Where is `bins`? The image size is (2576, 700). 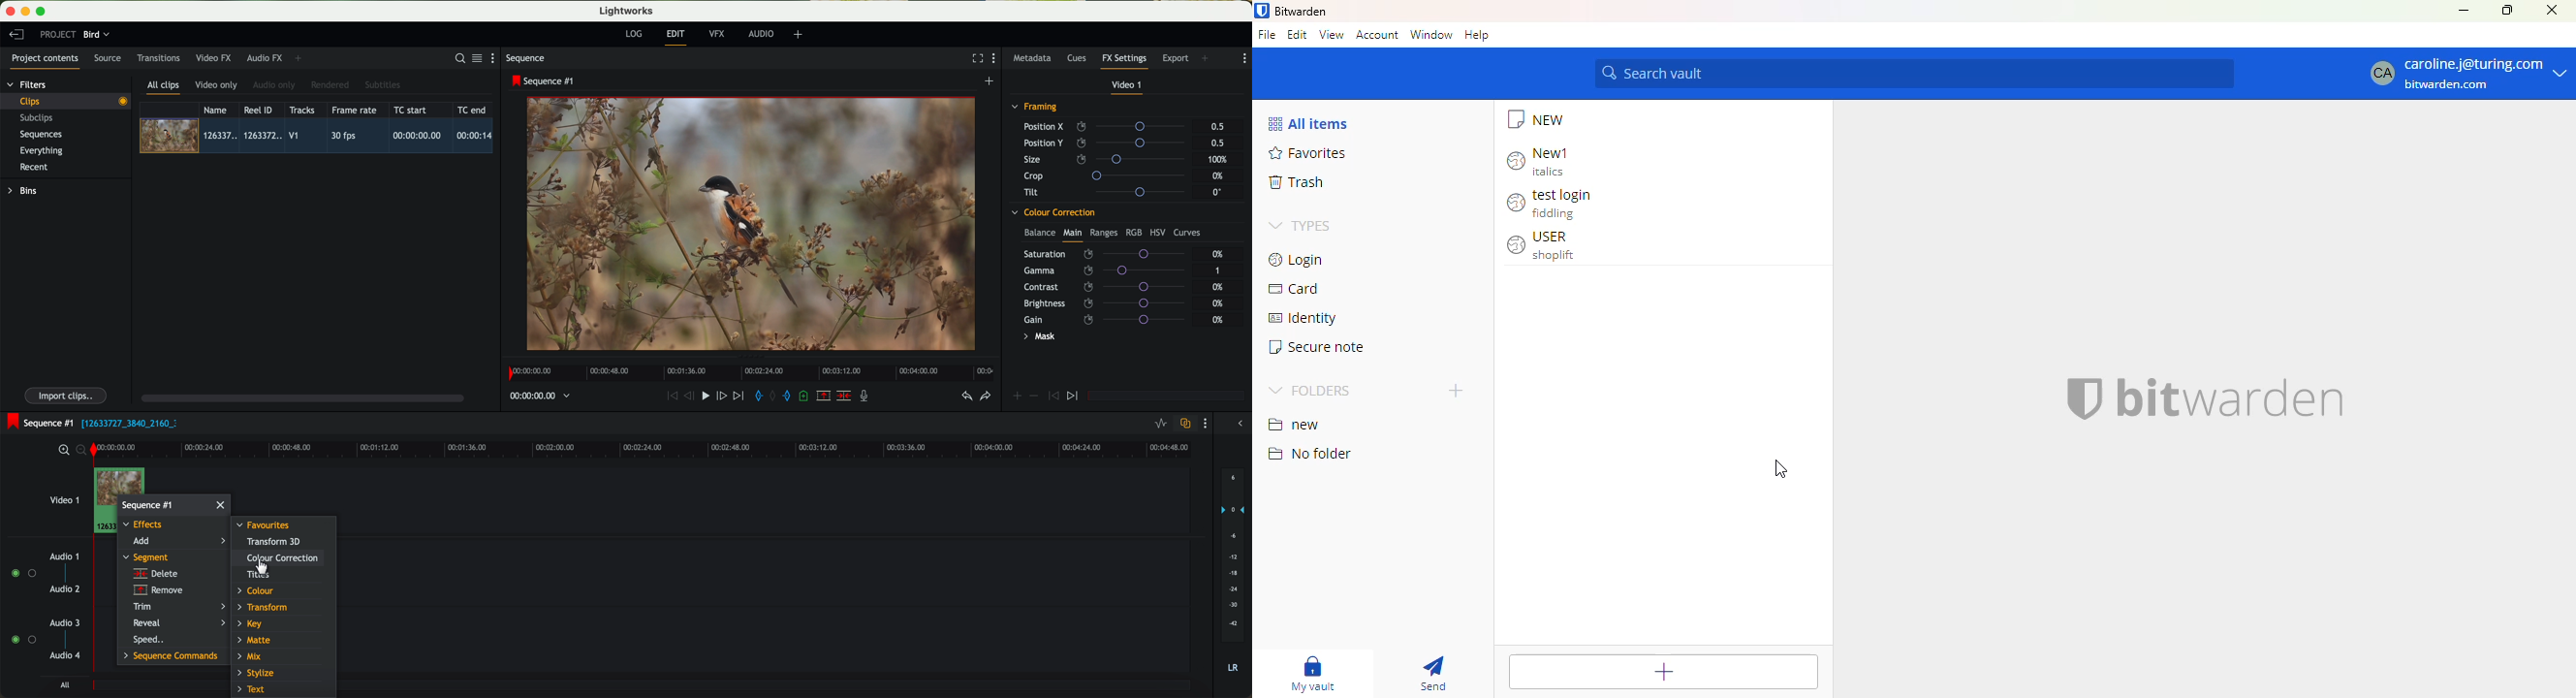 bins is located at coordinates (24, 191).